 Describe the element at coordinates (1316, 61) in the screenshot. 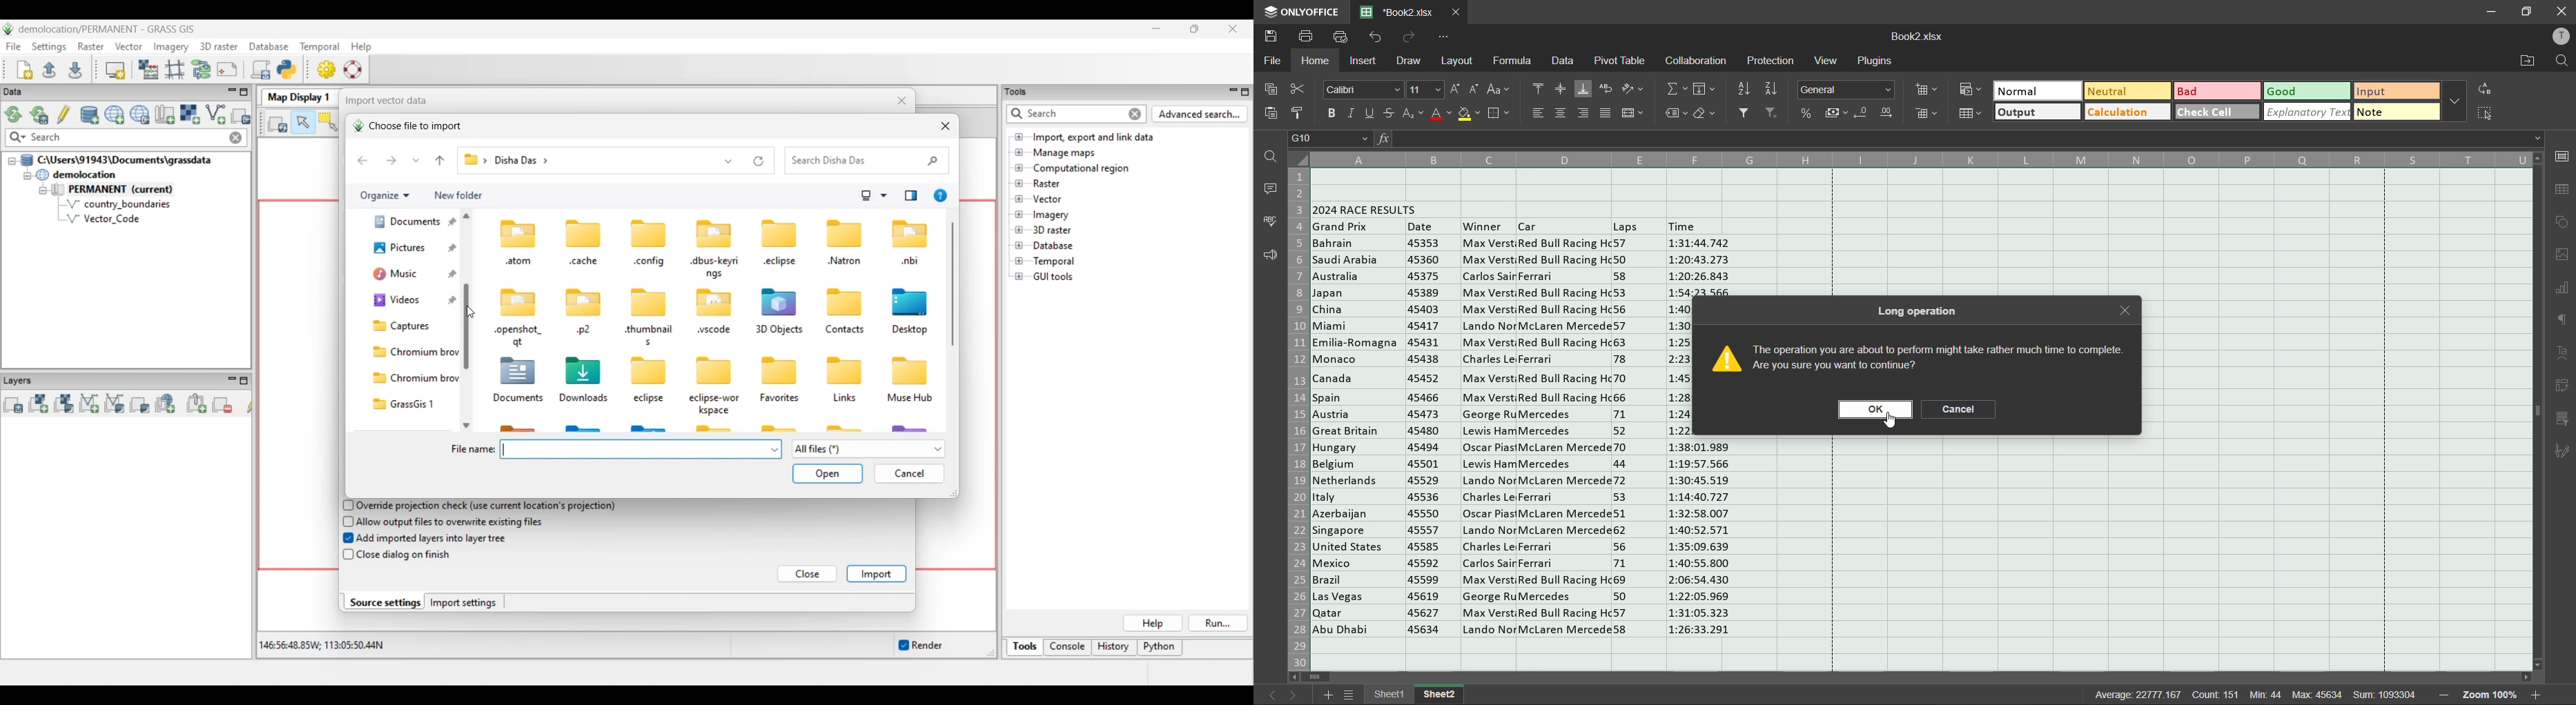

I see `home` at that location.